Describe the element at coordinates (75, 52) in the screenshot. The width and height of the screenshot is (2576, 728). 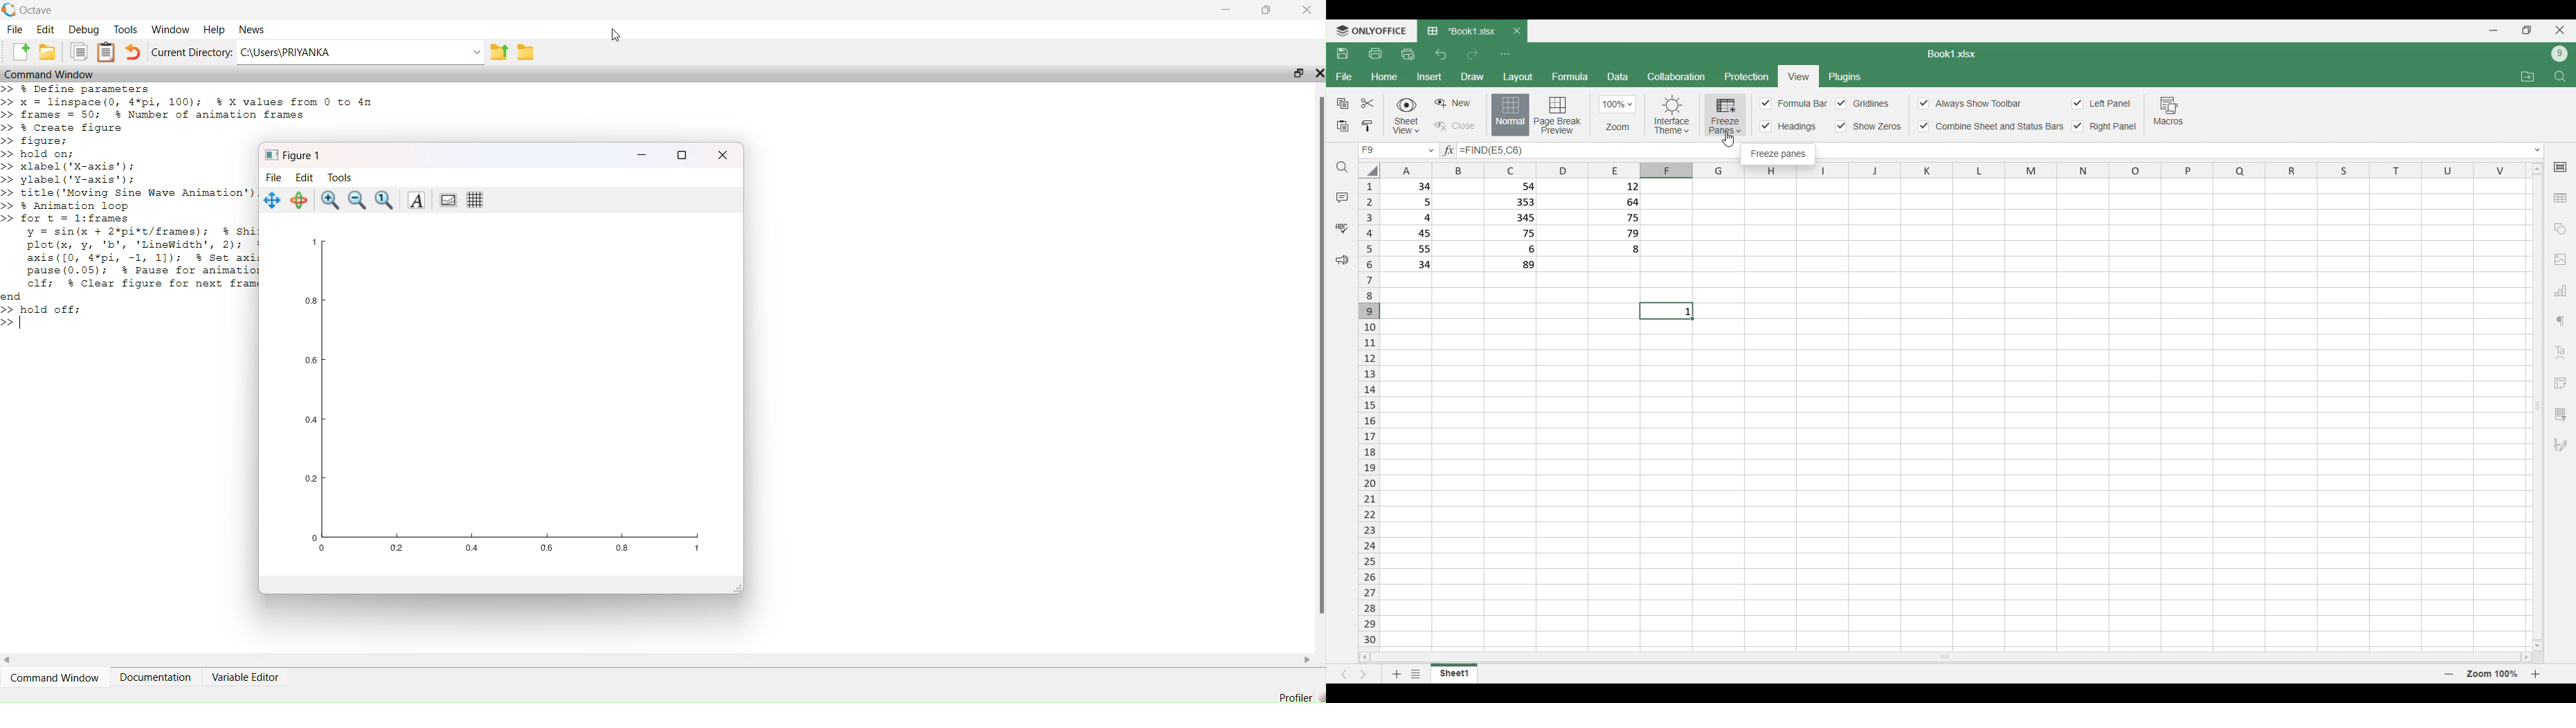
I see `copy` at that location.